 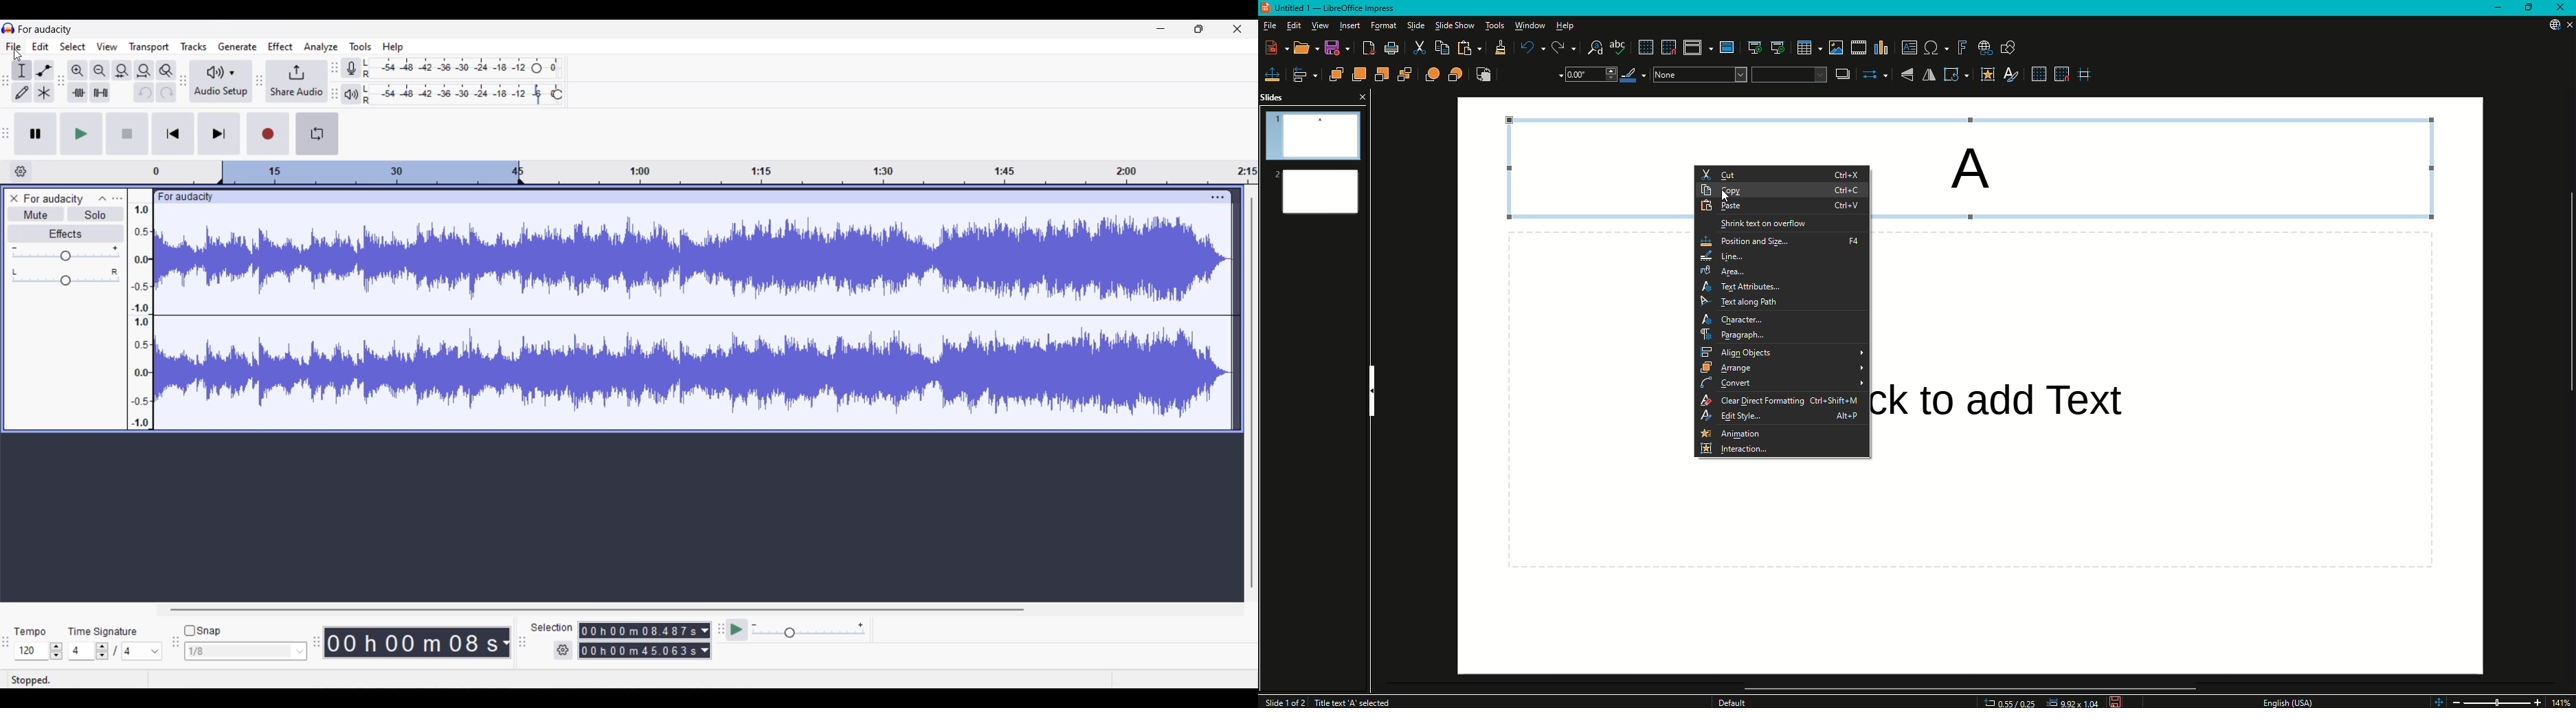 What do you see at coordinates (1279, 97) in the screenshot?
I see `Slides` at bounding box center [1279, 97].